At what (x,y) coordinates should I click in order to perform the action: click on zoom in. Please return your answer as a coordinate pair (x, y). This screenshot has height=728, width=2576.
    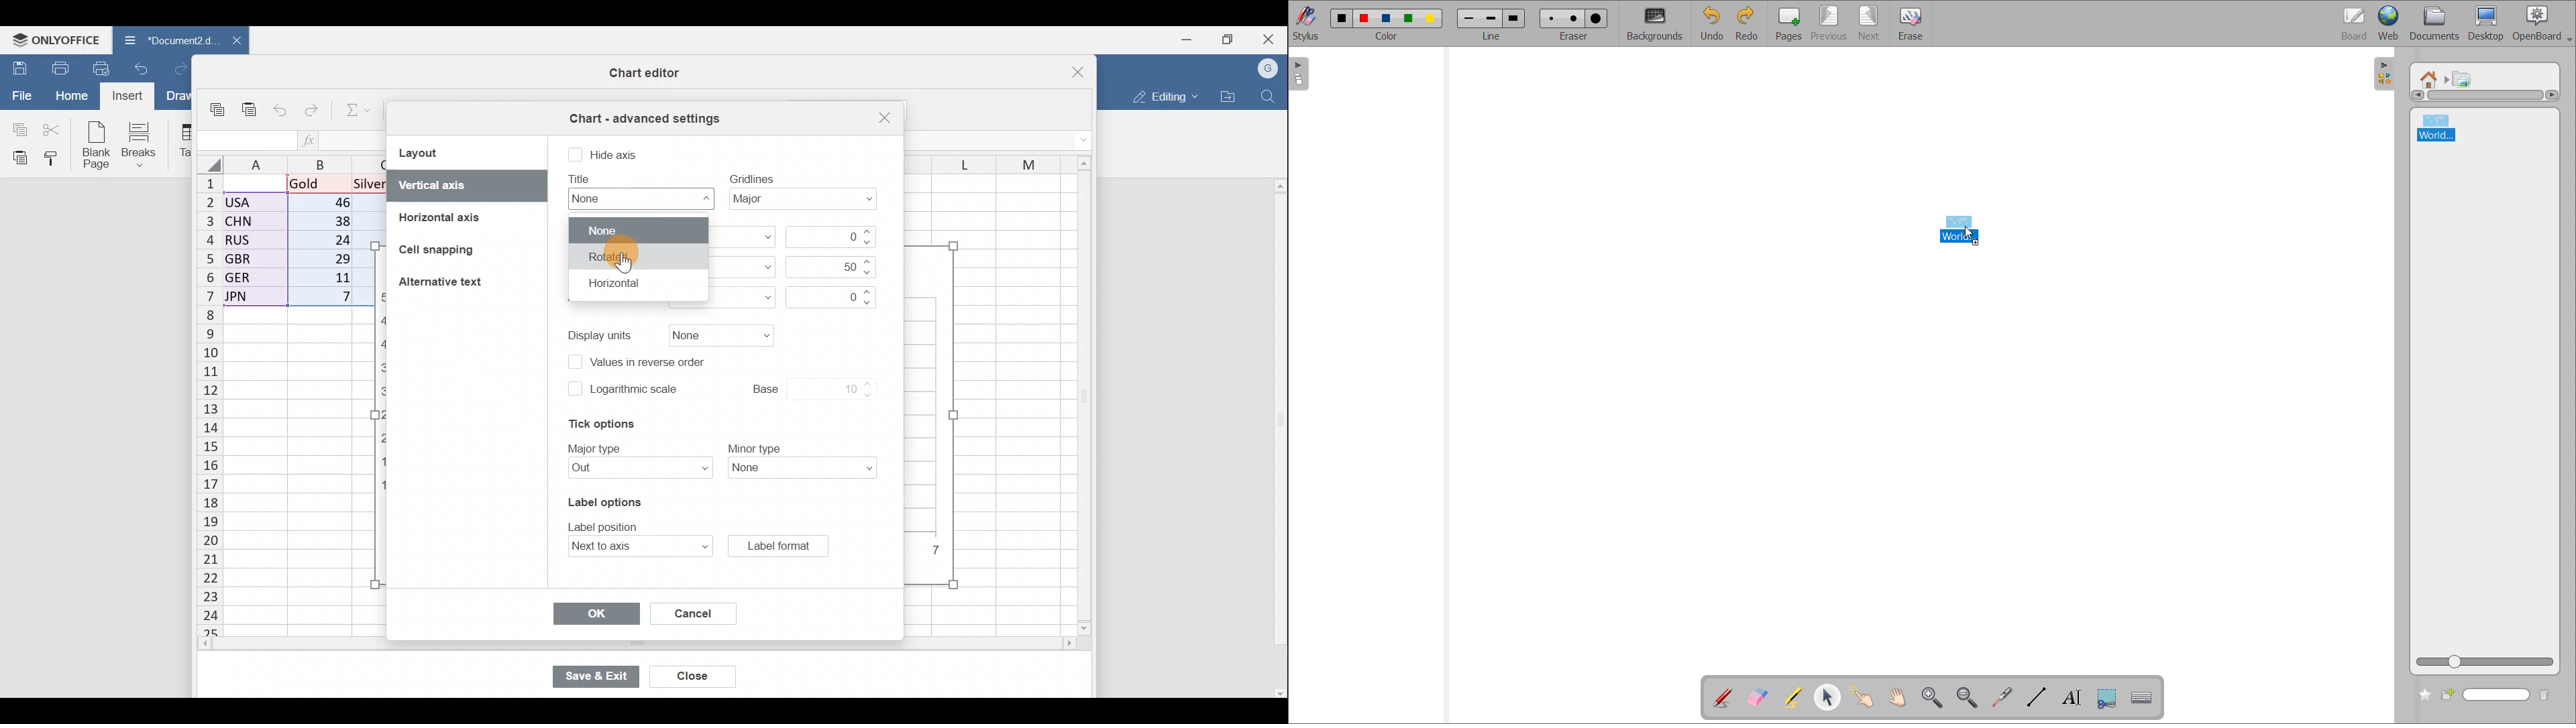
    Looking at the image, I should click on (1933, 697).